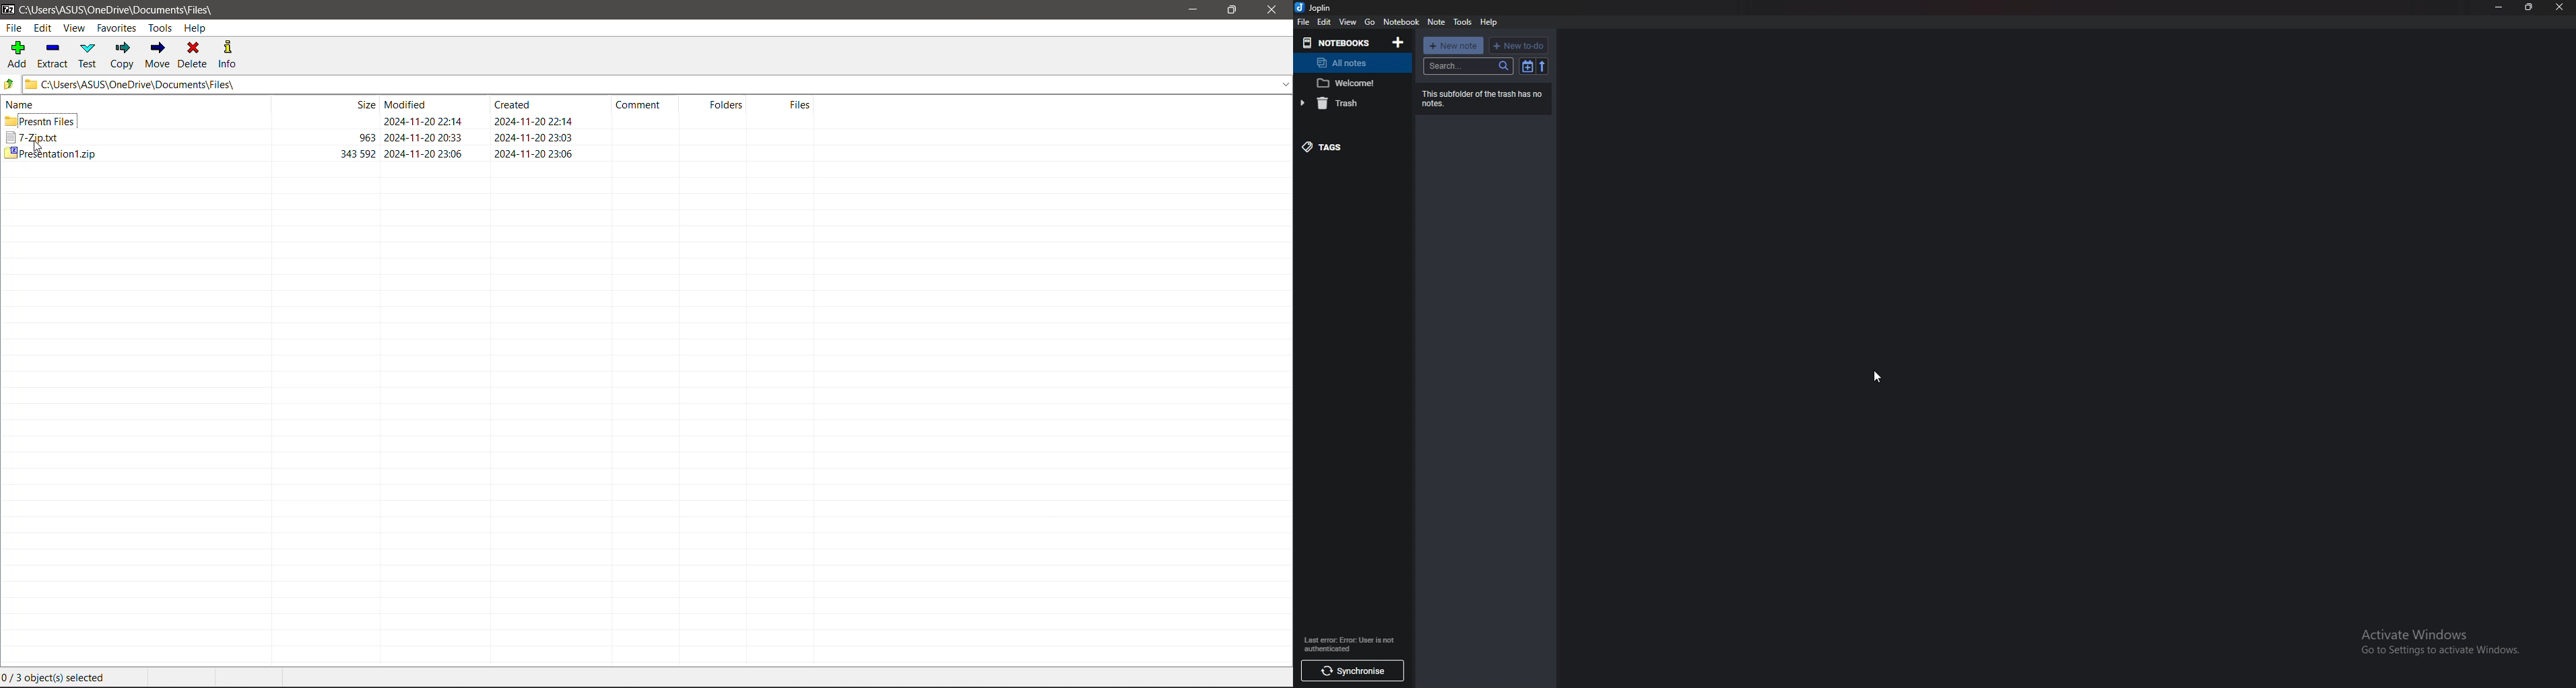  Describe the element at coordinates (725, 105) in the screenshot. I see `Folders` at that location.